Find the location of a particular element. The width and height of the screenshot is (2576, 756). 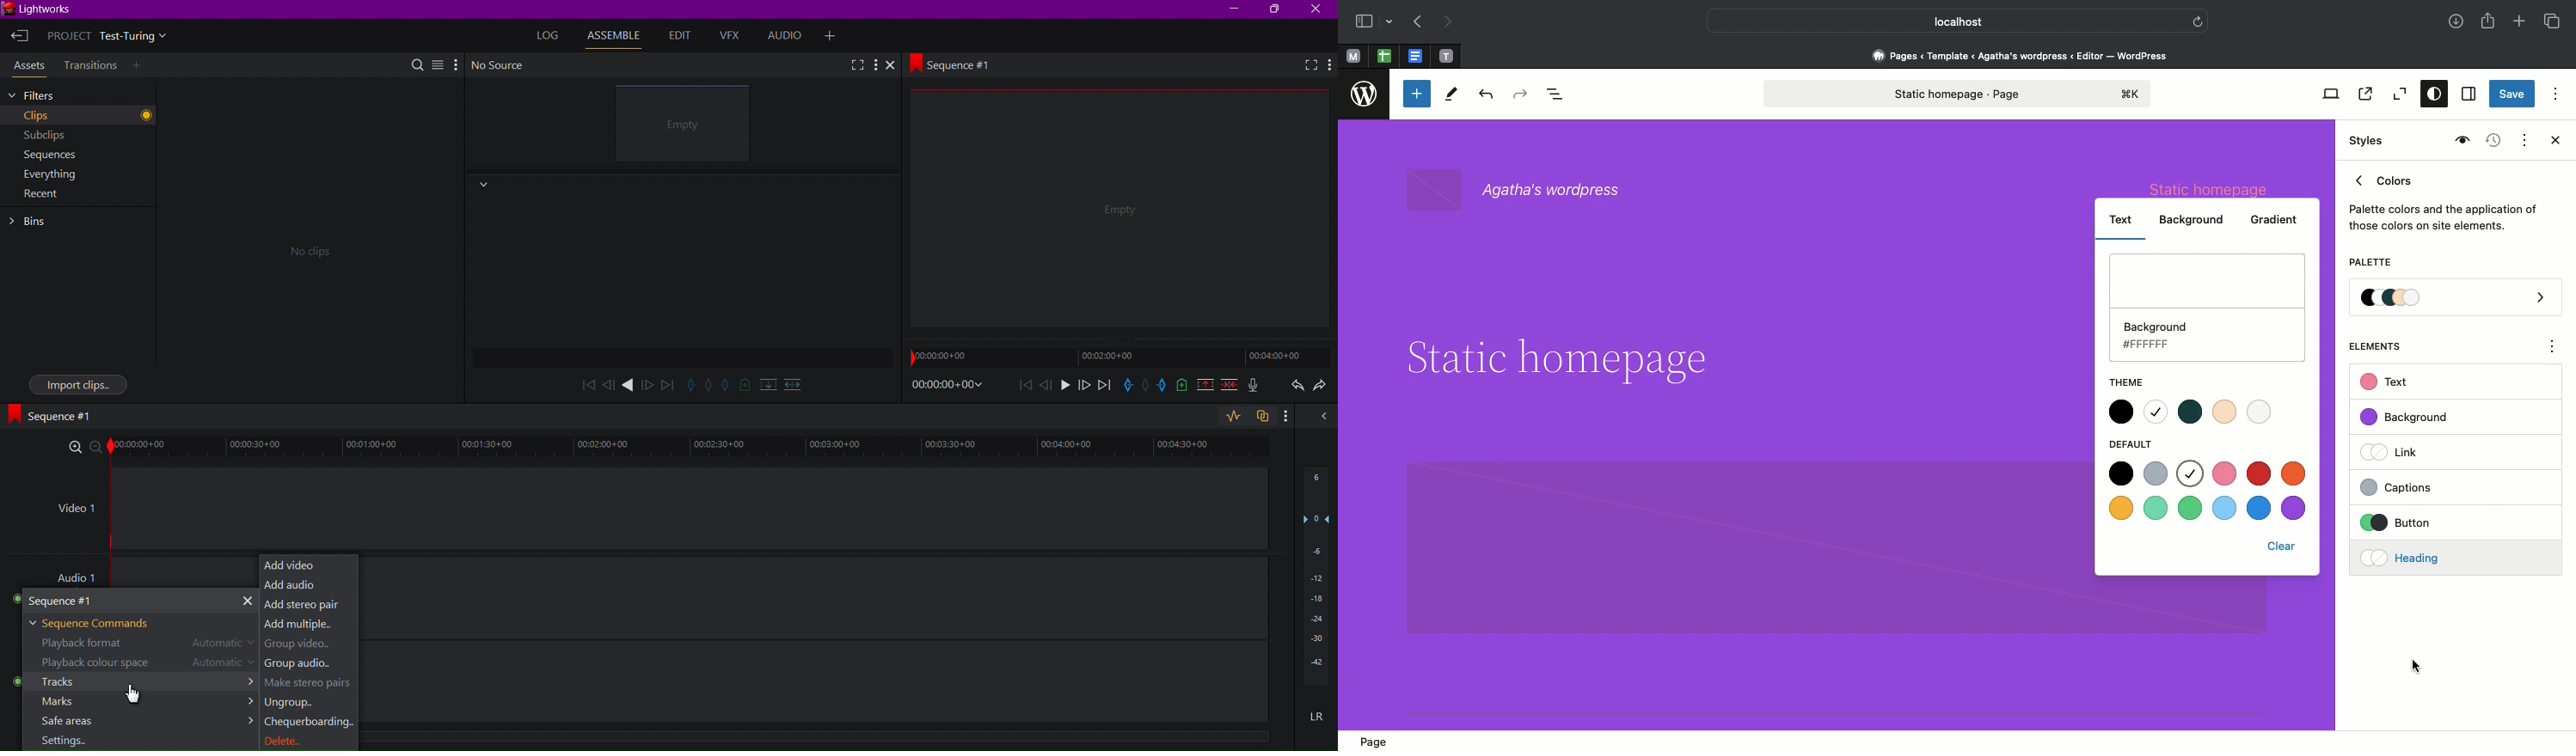

Fullscreen is located at coordinates (1304, 66).